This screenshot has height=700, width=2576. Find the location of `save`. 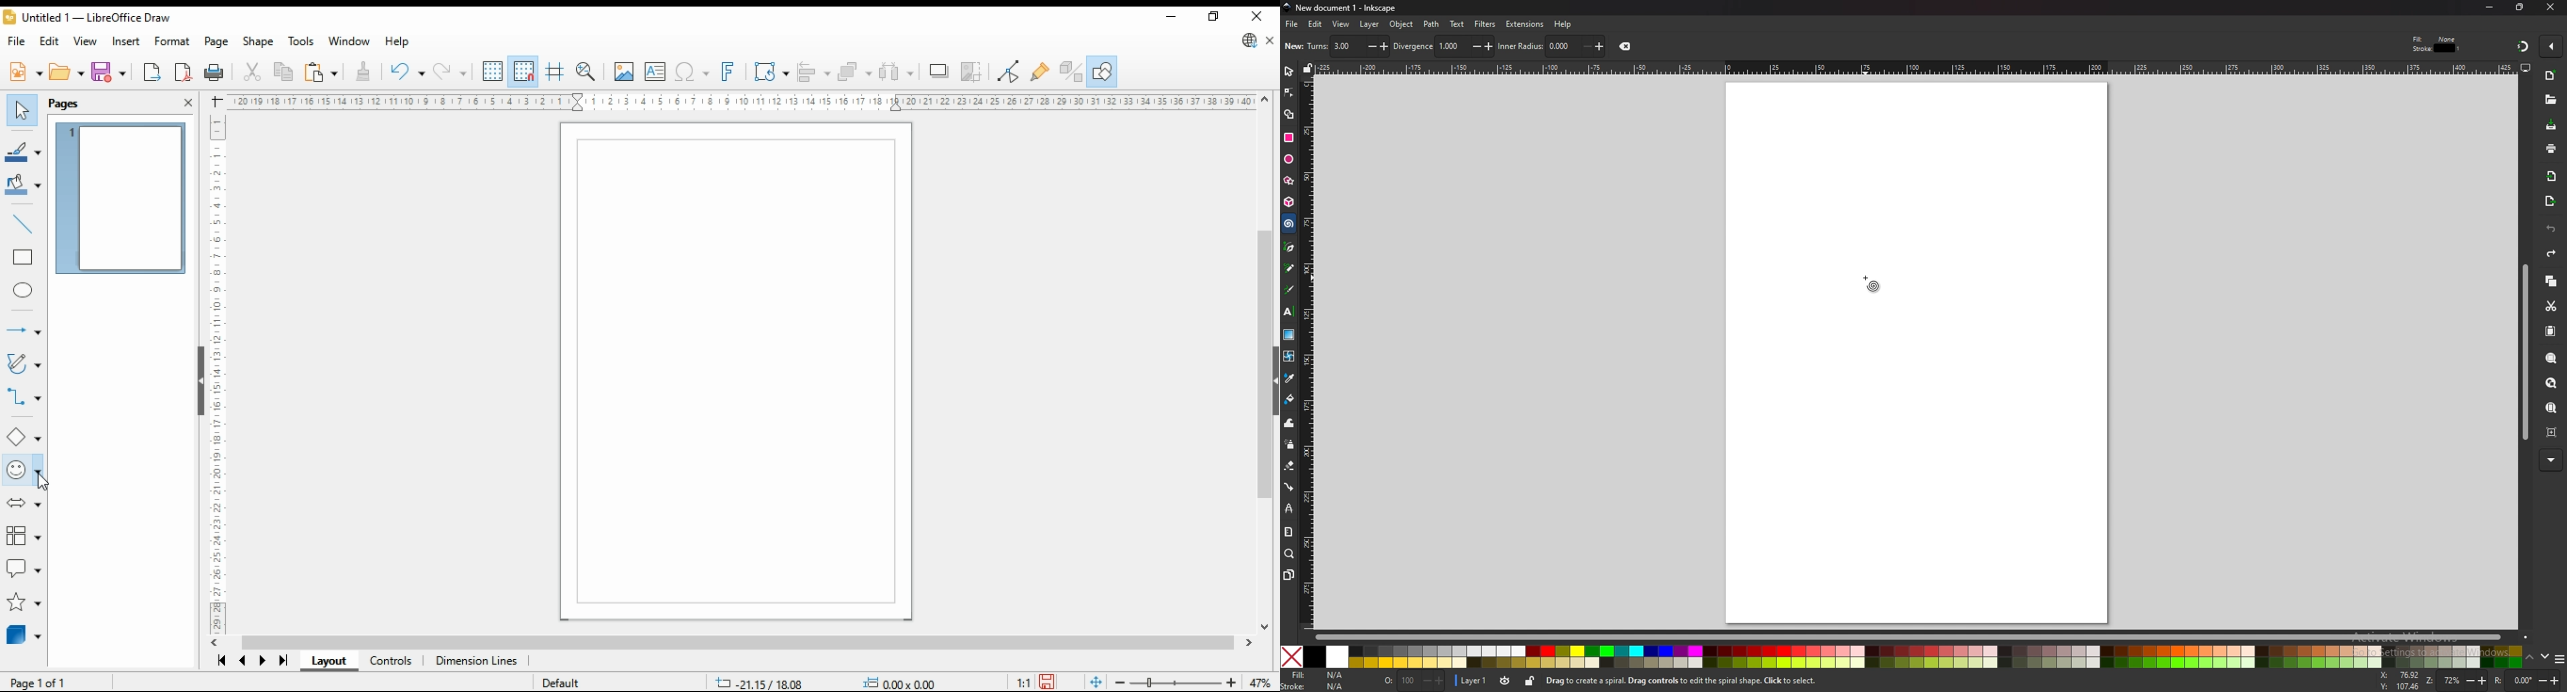

save is located at coordinates (110, 72).